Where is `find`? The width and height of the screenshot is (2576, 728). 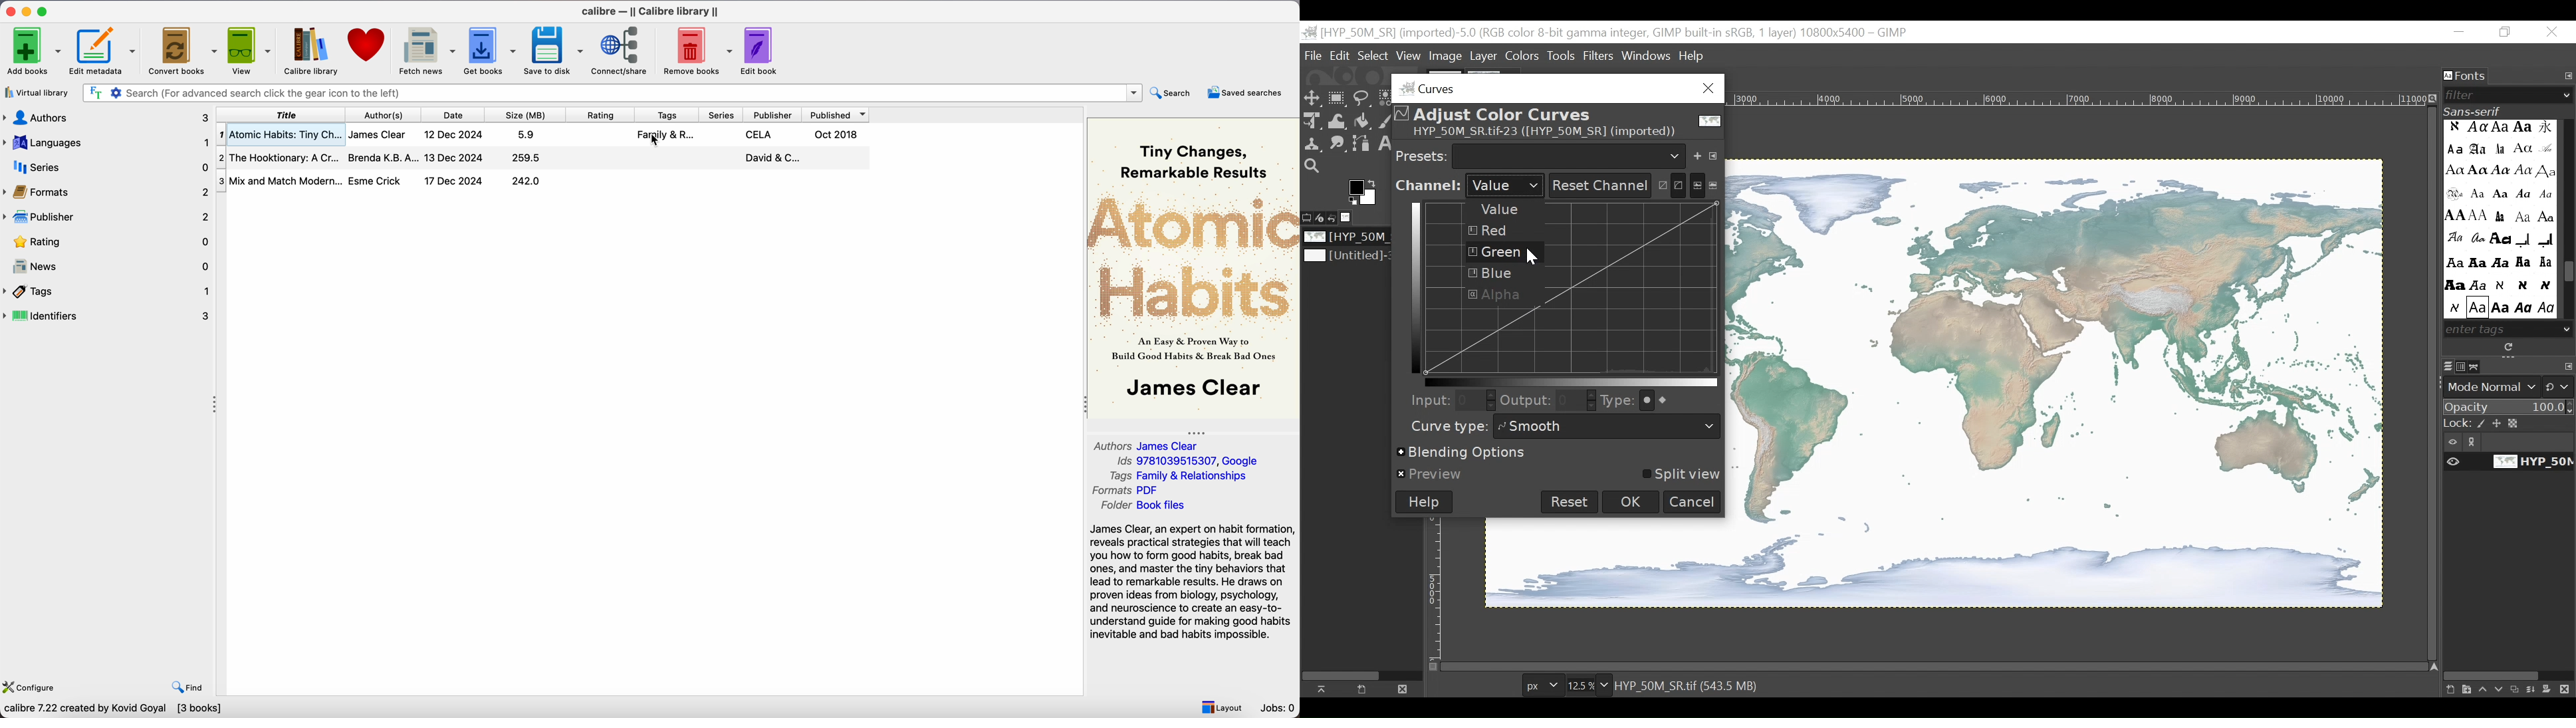
find is located at coordinates (188, 688).